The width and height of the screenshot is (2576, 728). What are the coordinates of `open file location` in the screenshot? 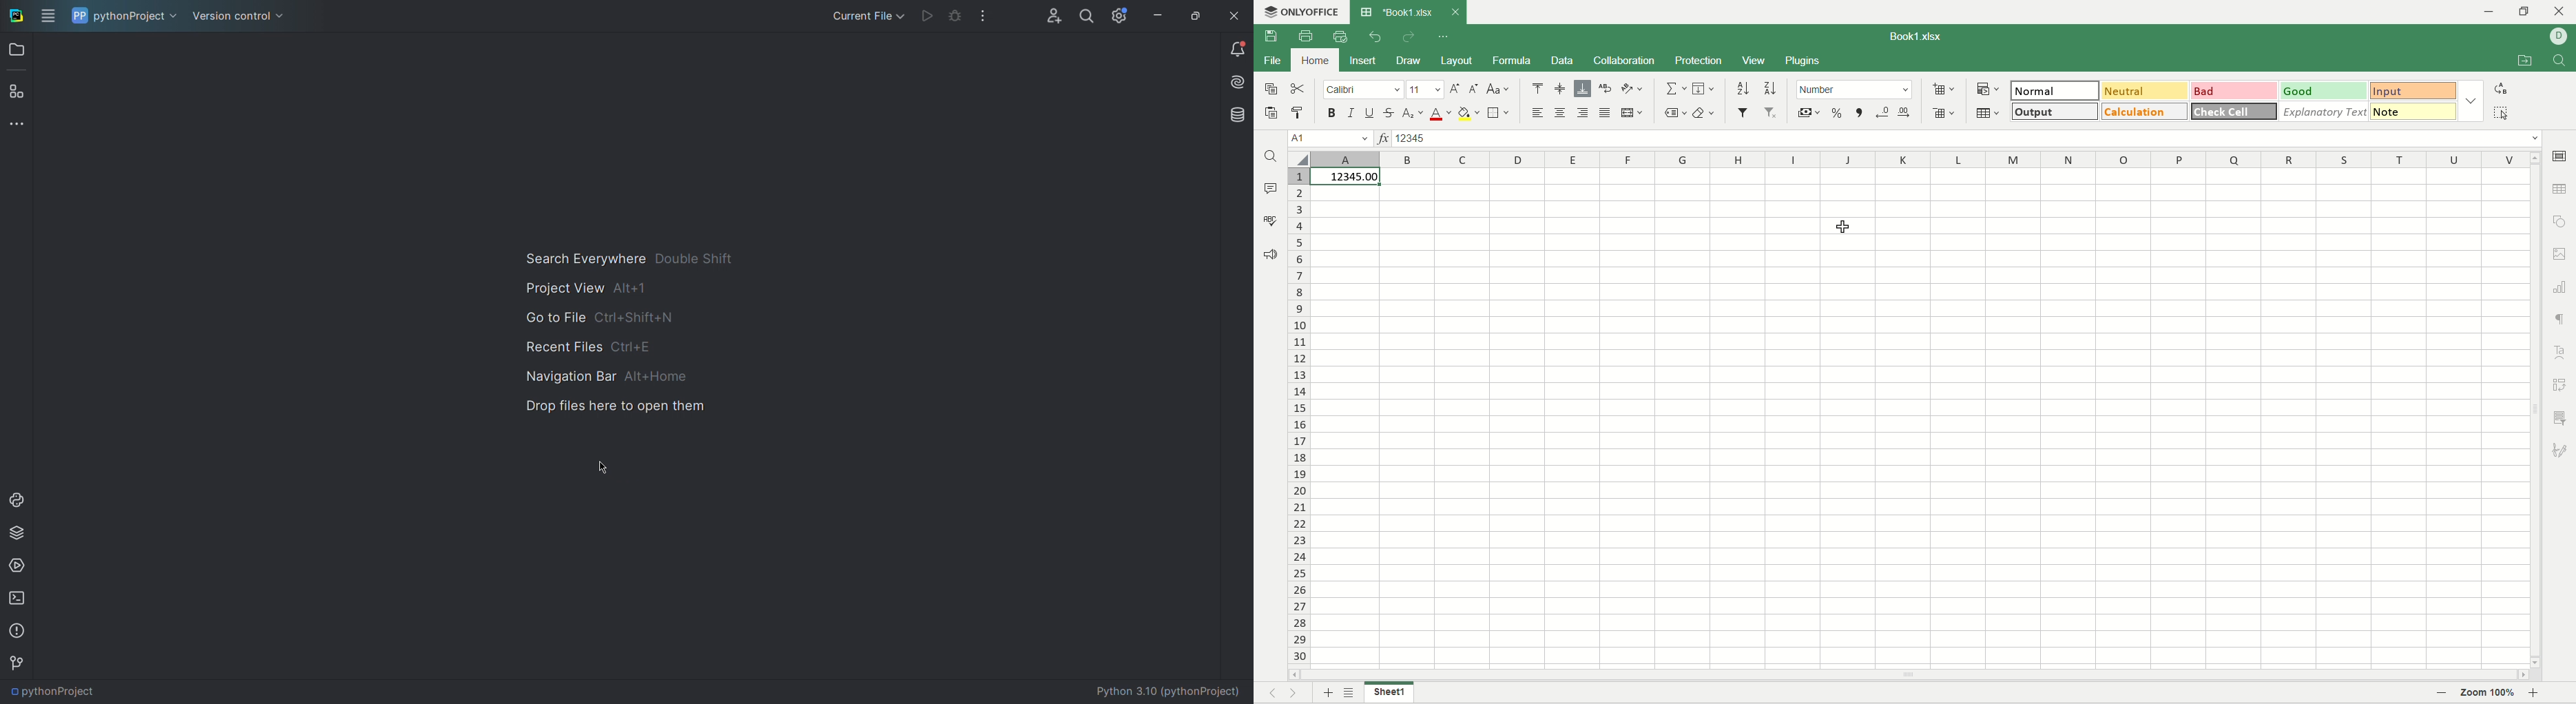 It's located at (2527, 61).